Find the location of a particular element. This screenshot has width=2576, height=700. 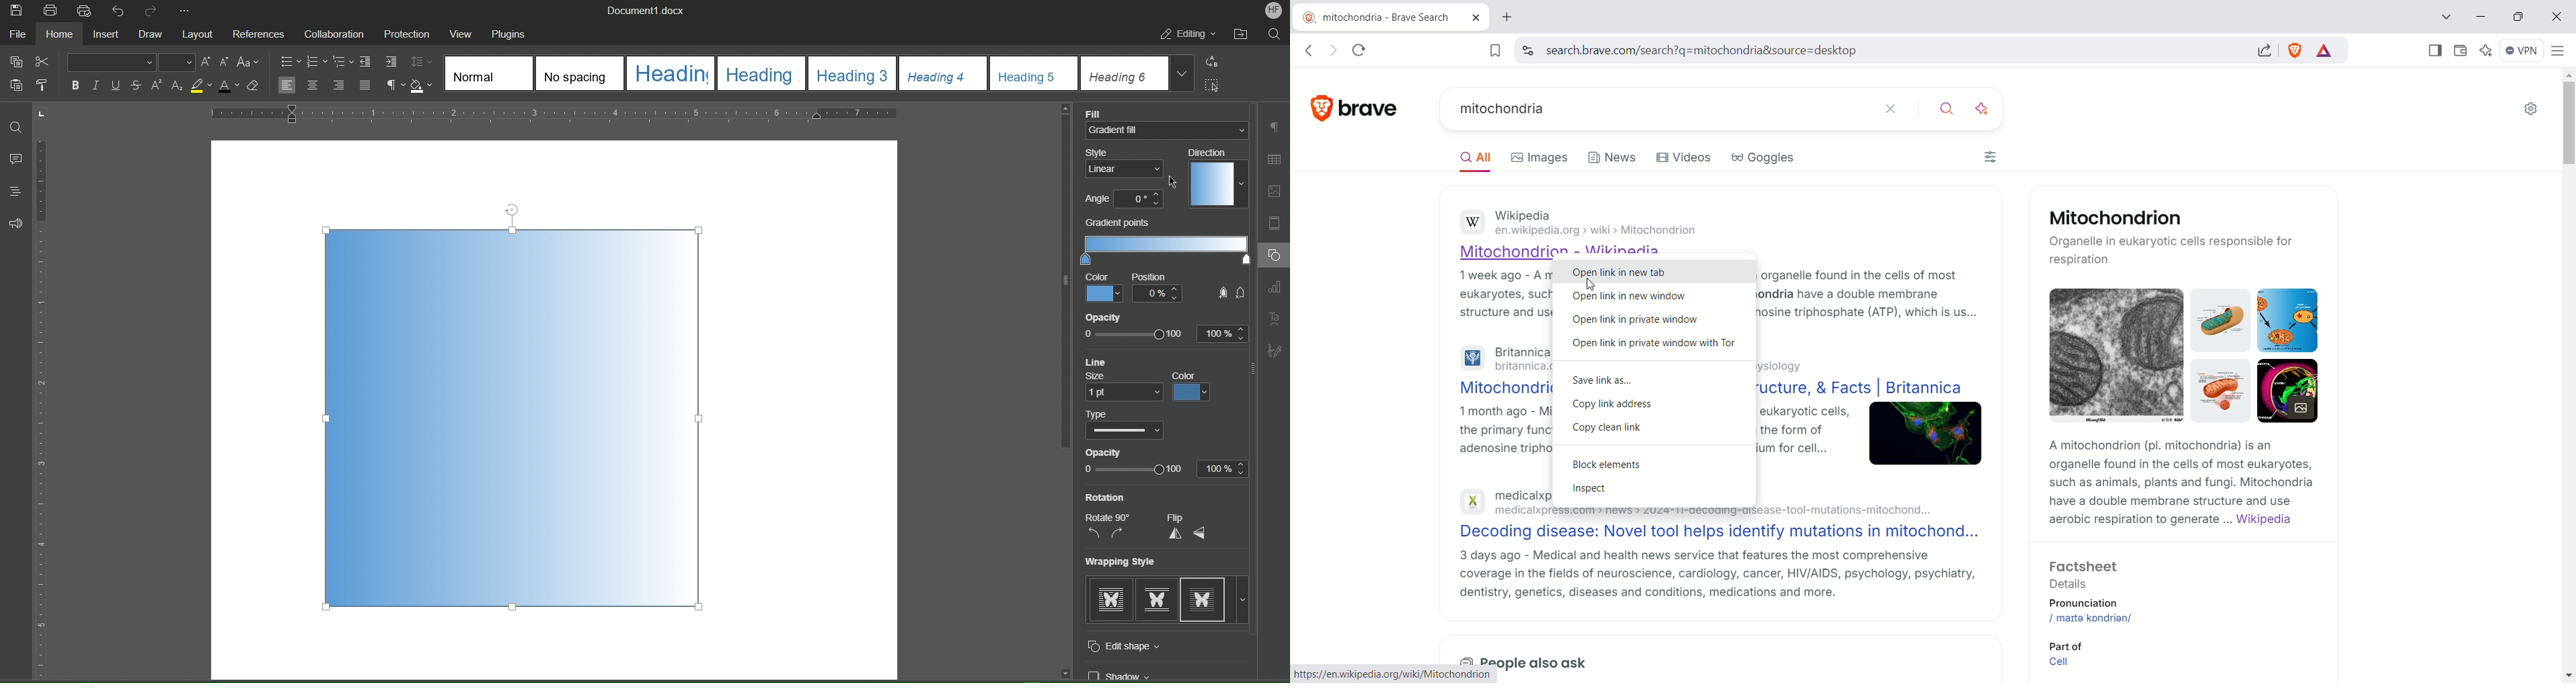

Undo is located at coordinates (119, 11).